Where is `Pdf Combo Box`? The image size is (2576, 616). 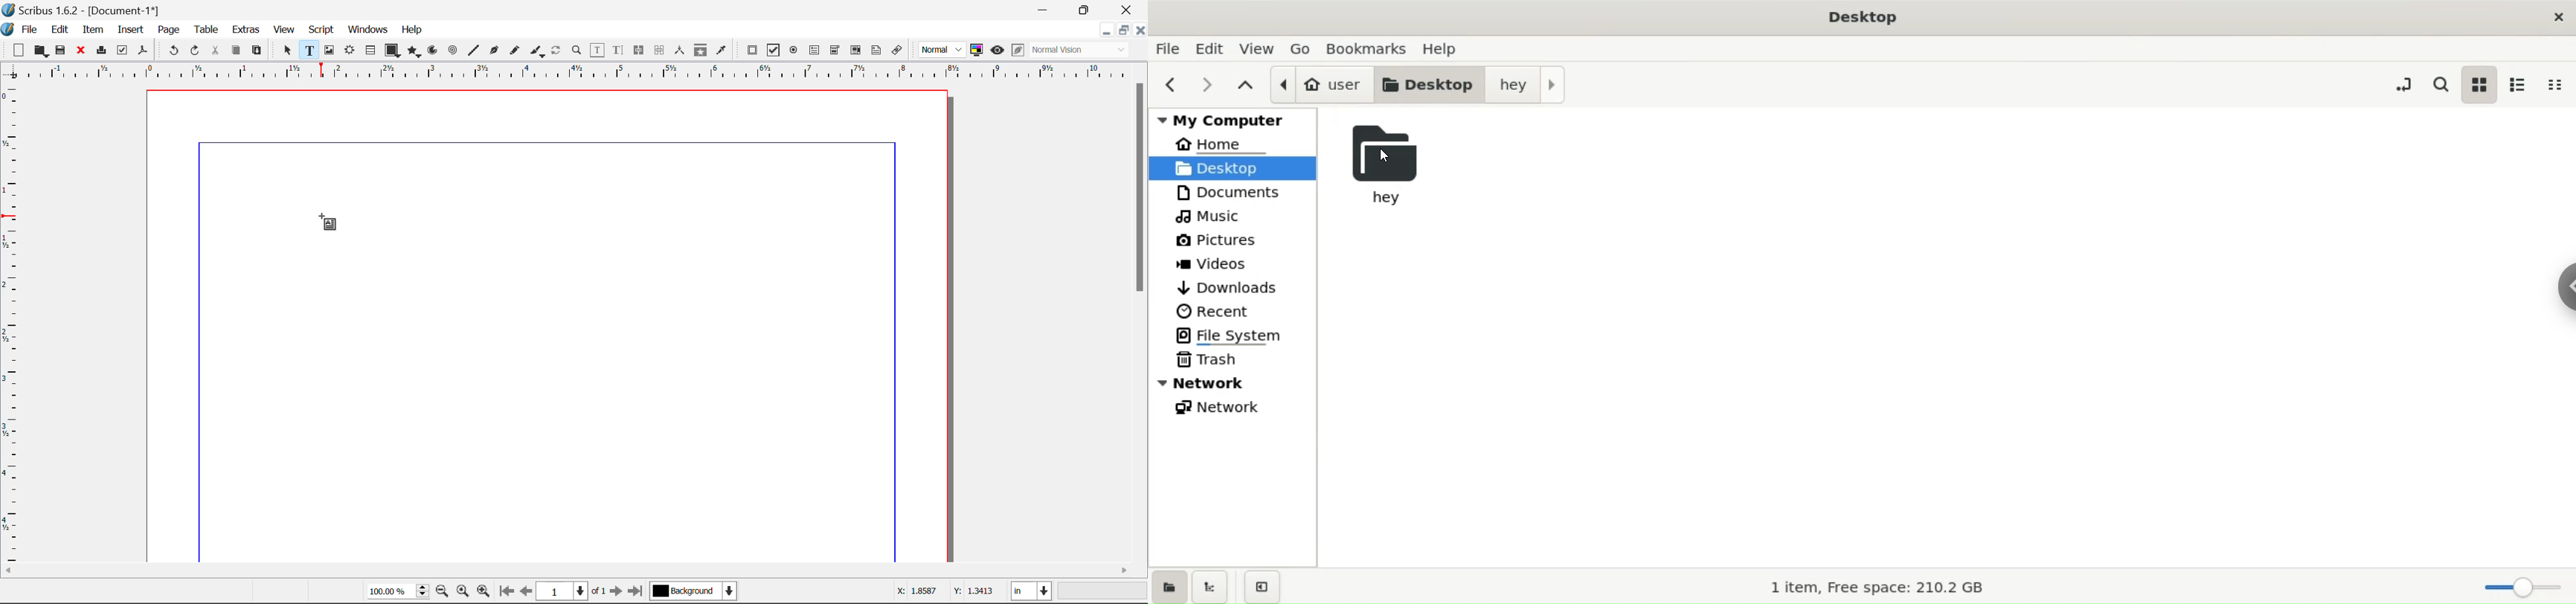 Pdf Combo Box is located at coordinates (835, 49).